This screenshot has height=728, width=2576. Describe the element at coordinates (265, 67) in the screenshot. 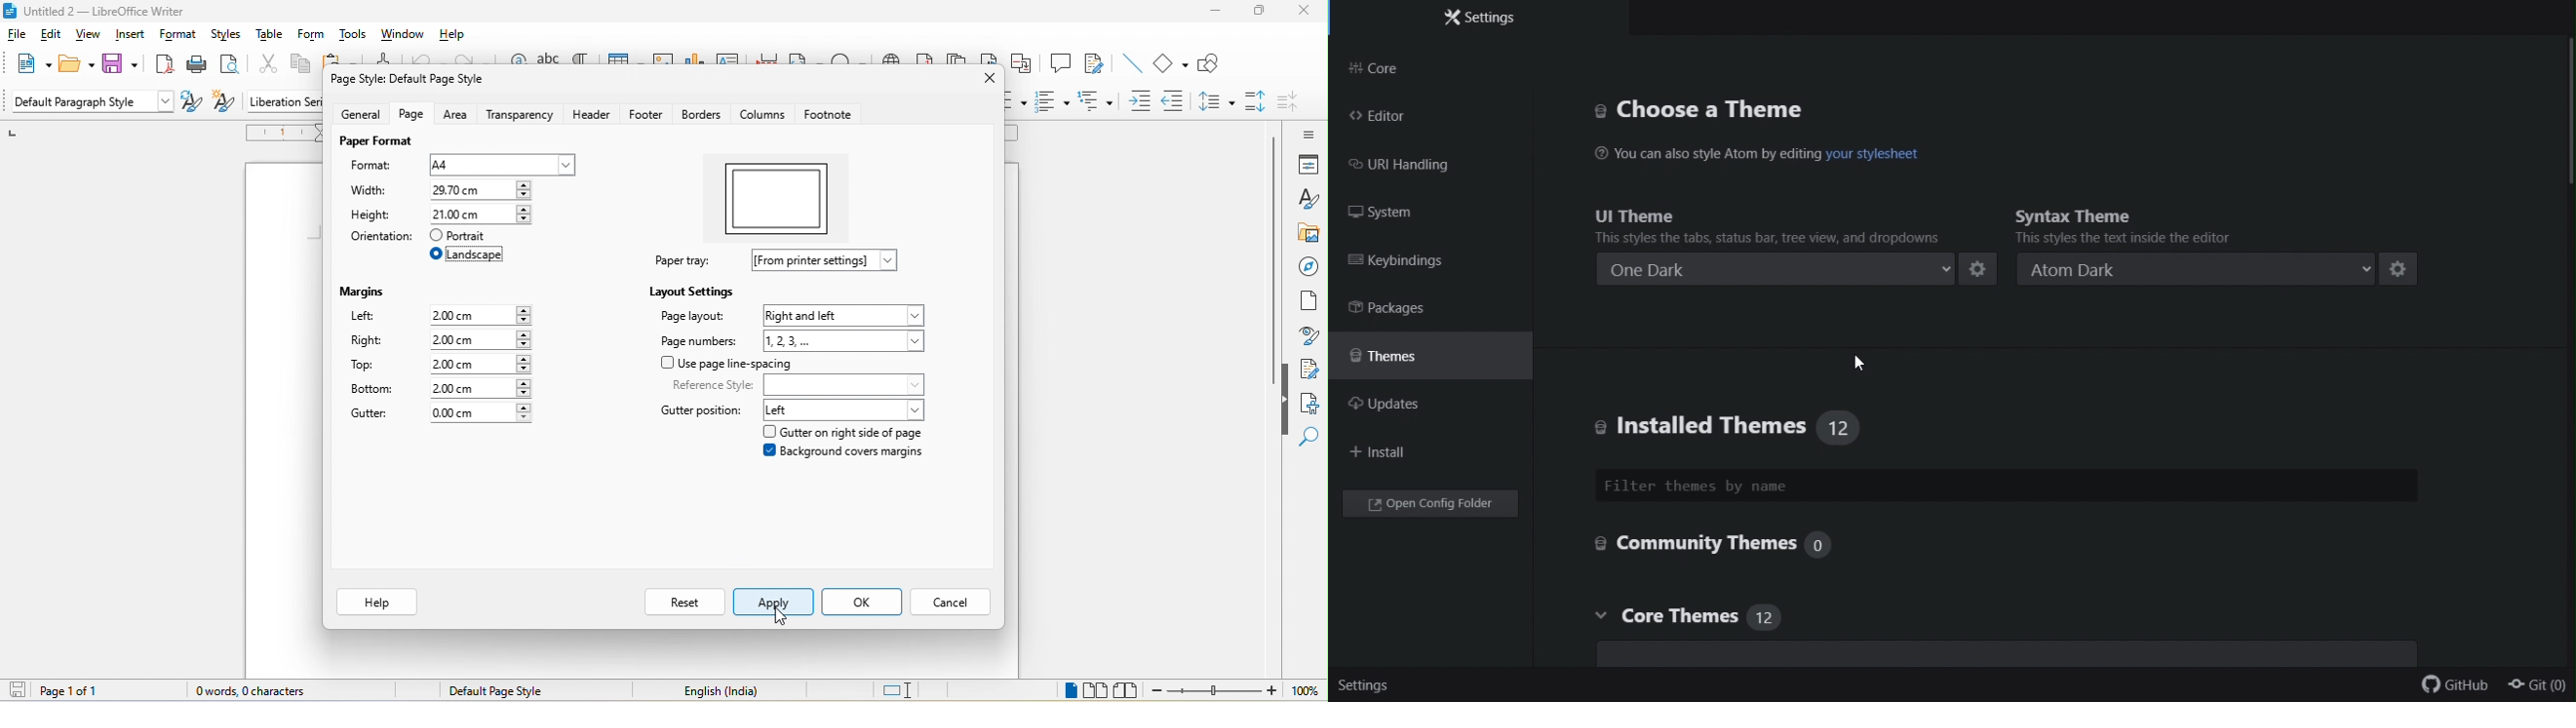

I see `cut` at that location.